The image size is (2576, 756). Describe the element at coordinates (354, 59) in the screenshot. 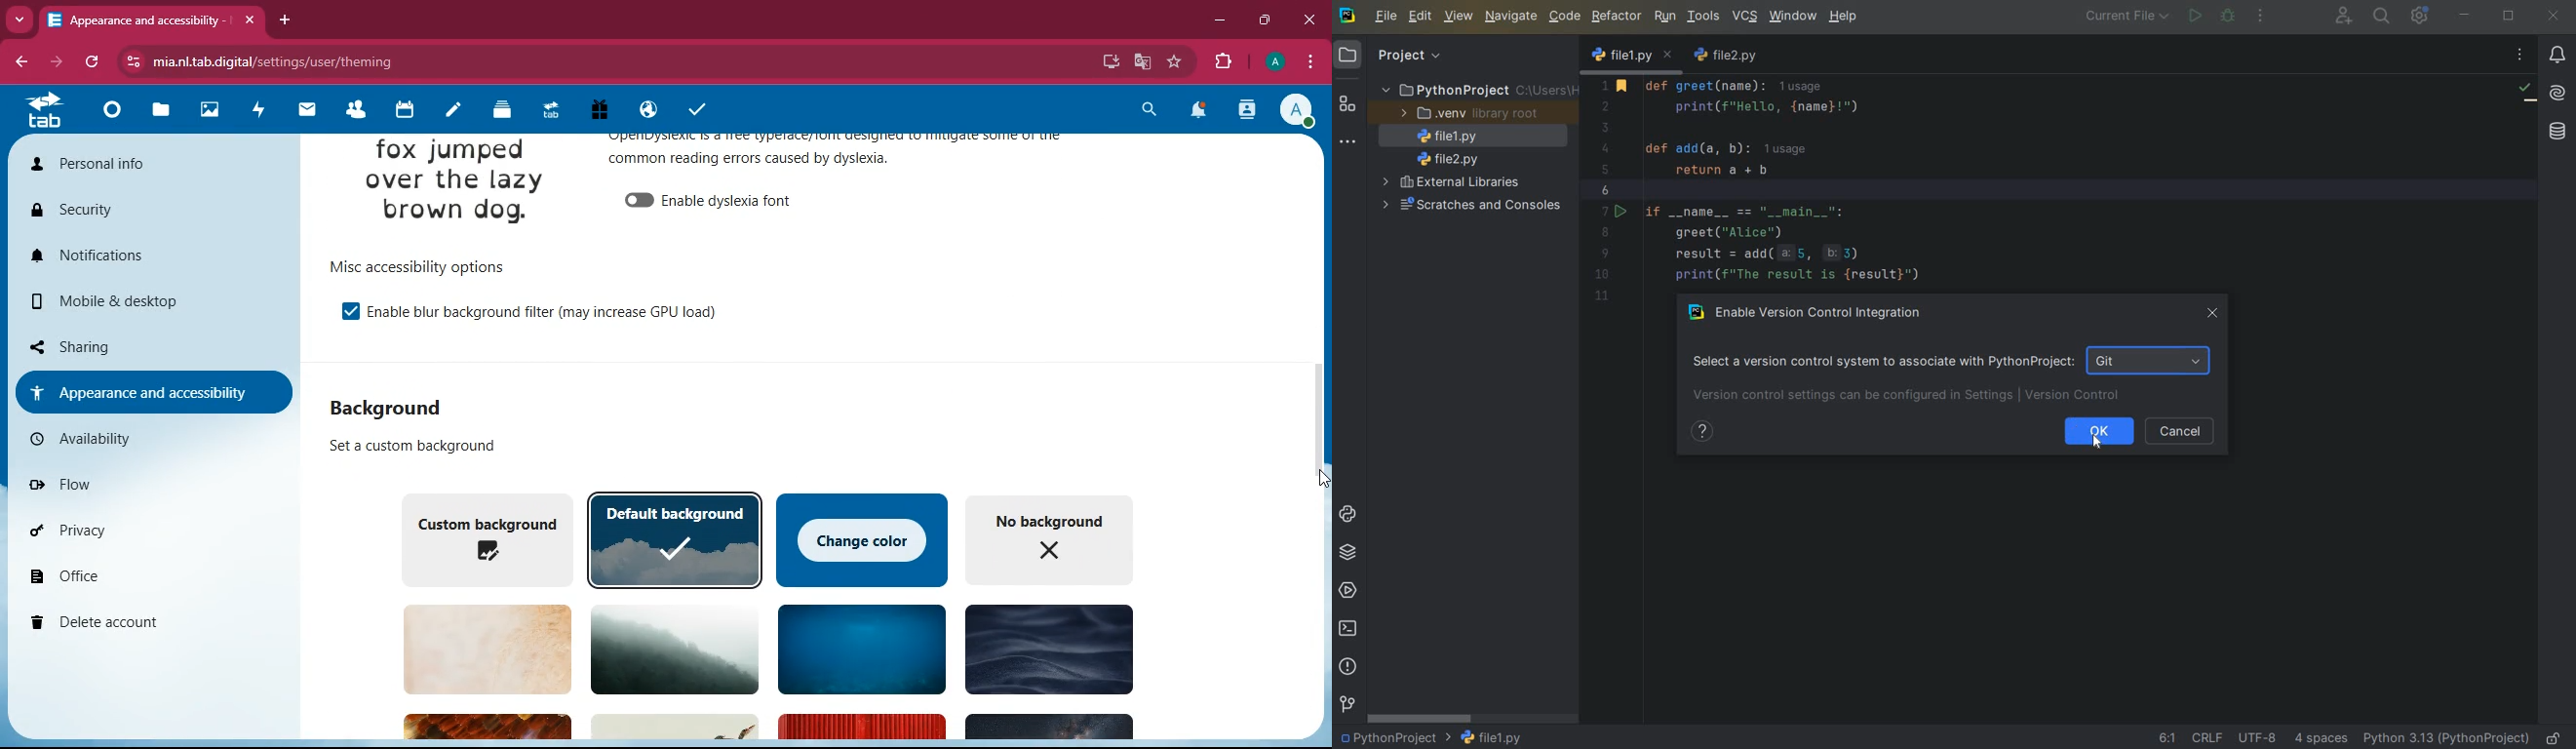

I see `url` at that location.